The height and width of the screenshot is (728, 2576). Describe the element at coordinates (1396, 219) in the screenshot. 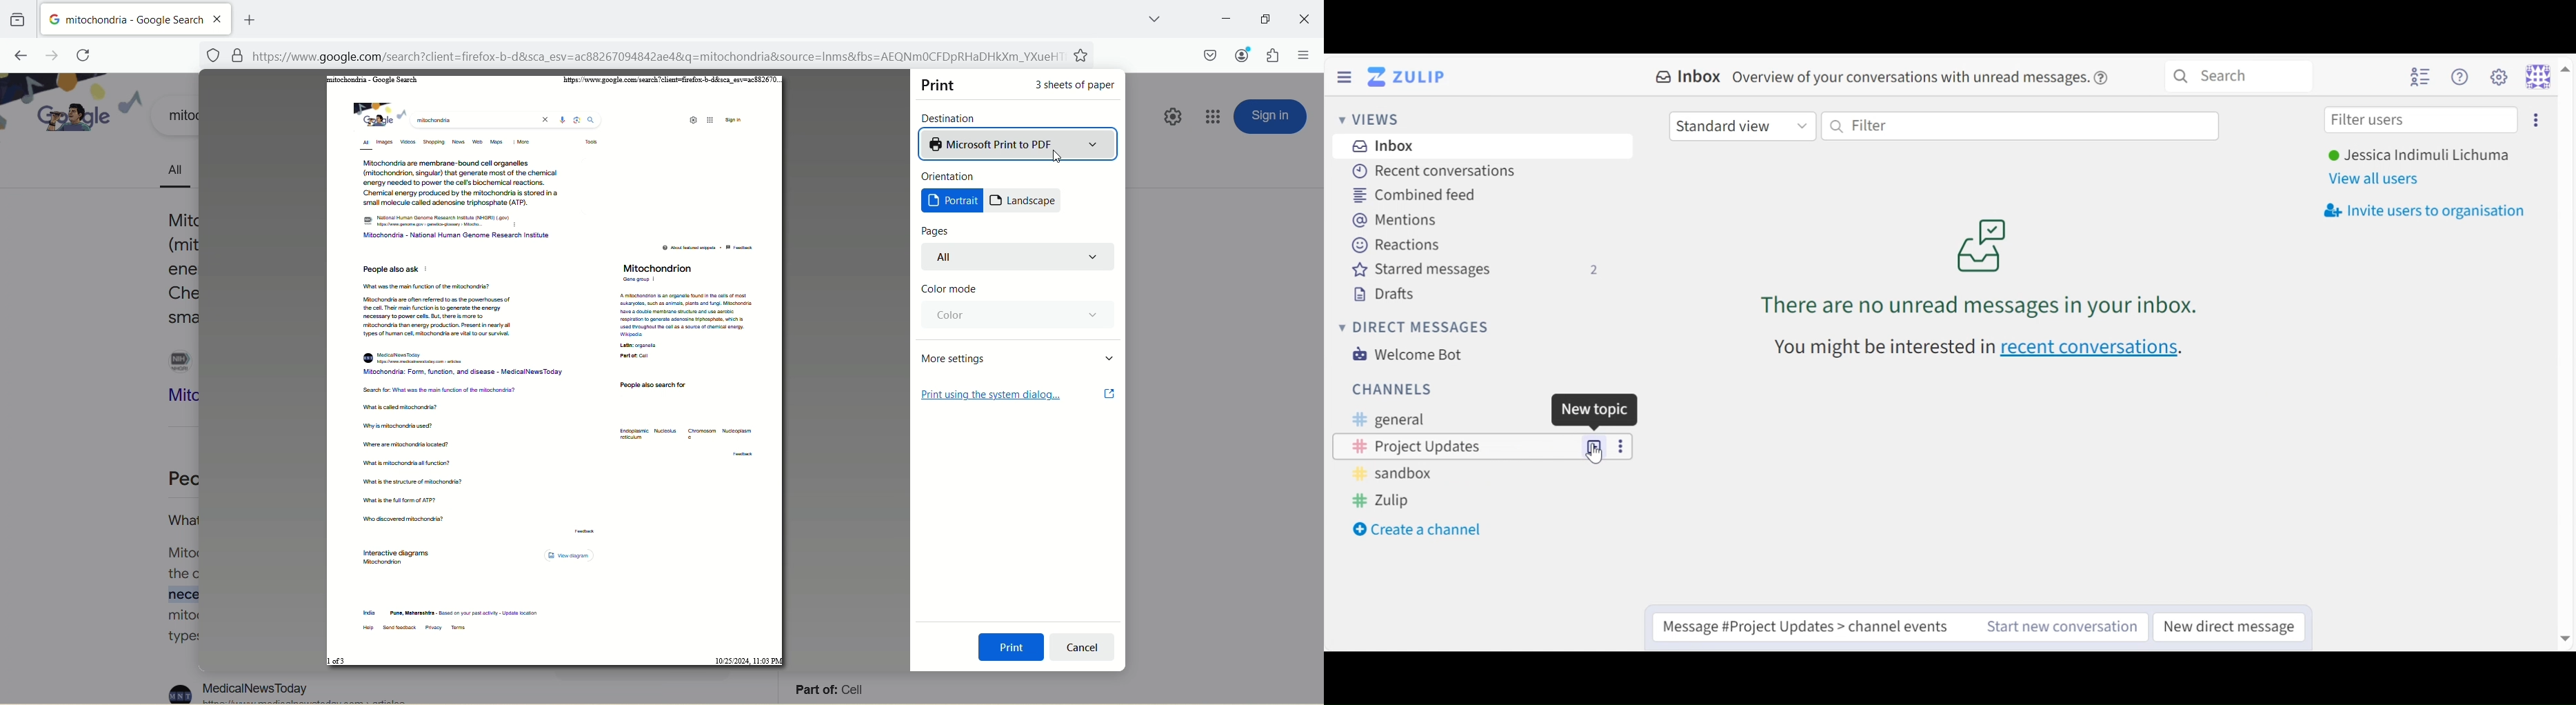

I see `Mentions` at that location.